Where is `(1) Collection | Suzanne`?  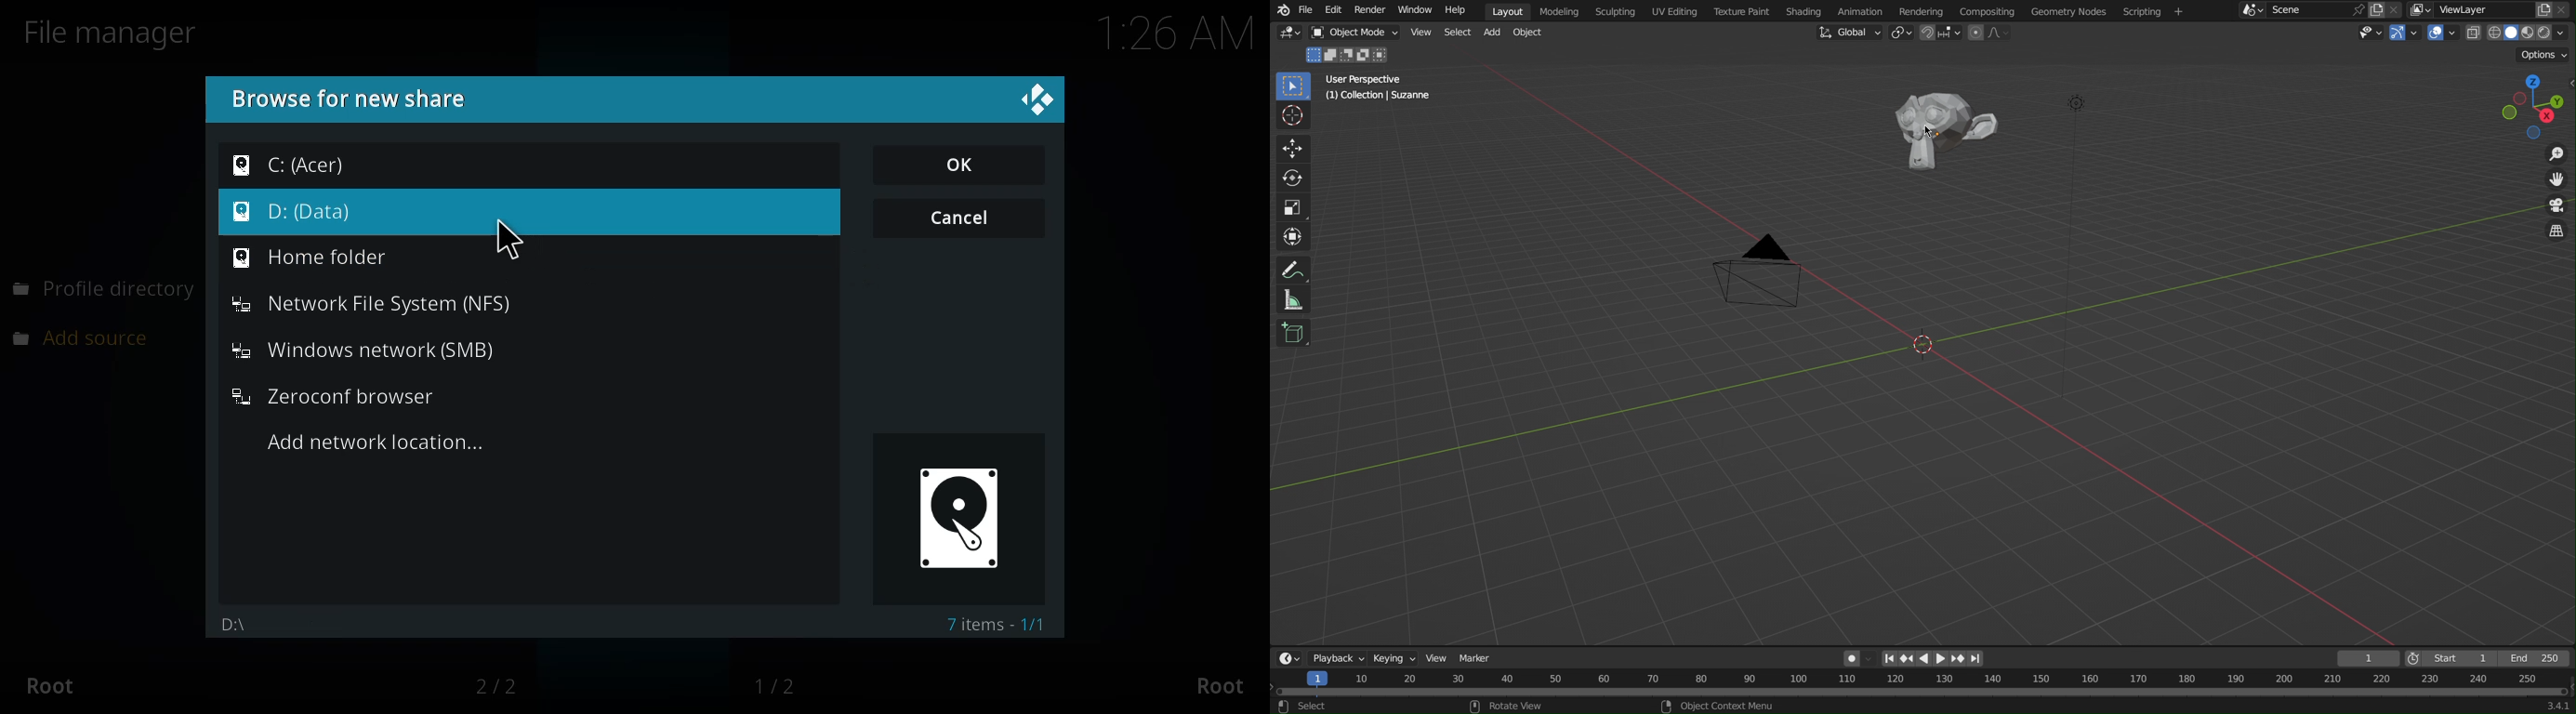 (1) Collection | Suzanne is located at coordinates (1380, 96).